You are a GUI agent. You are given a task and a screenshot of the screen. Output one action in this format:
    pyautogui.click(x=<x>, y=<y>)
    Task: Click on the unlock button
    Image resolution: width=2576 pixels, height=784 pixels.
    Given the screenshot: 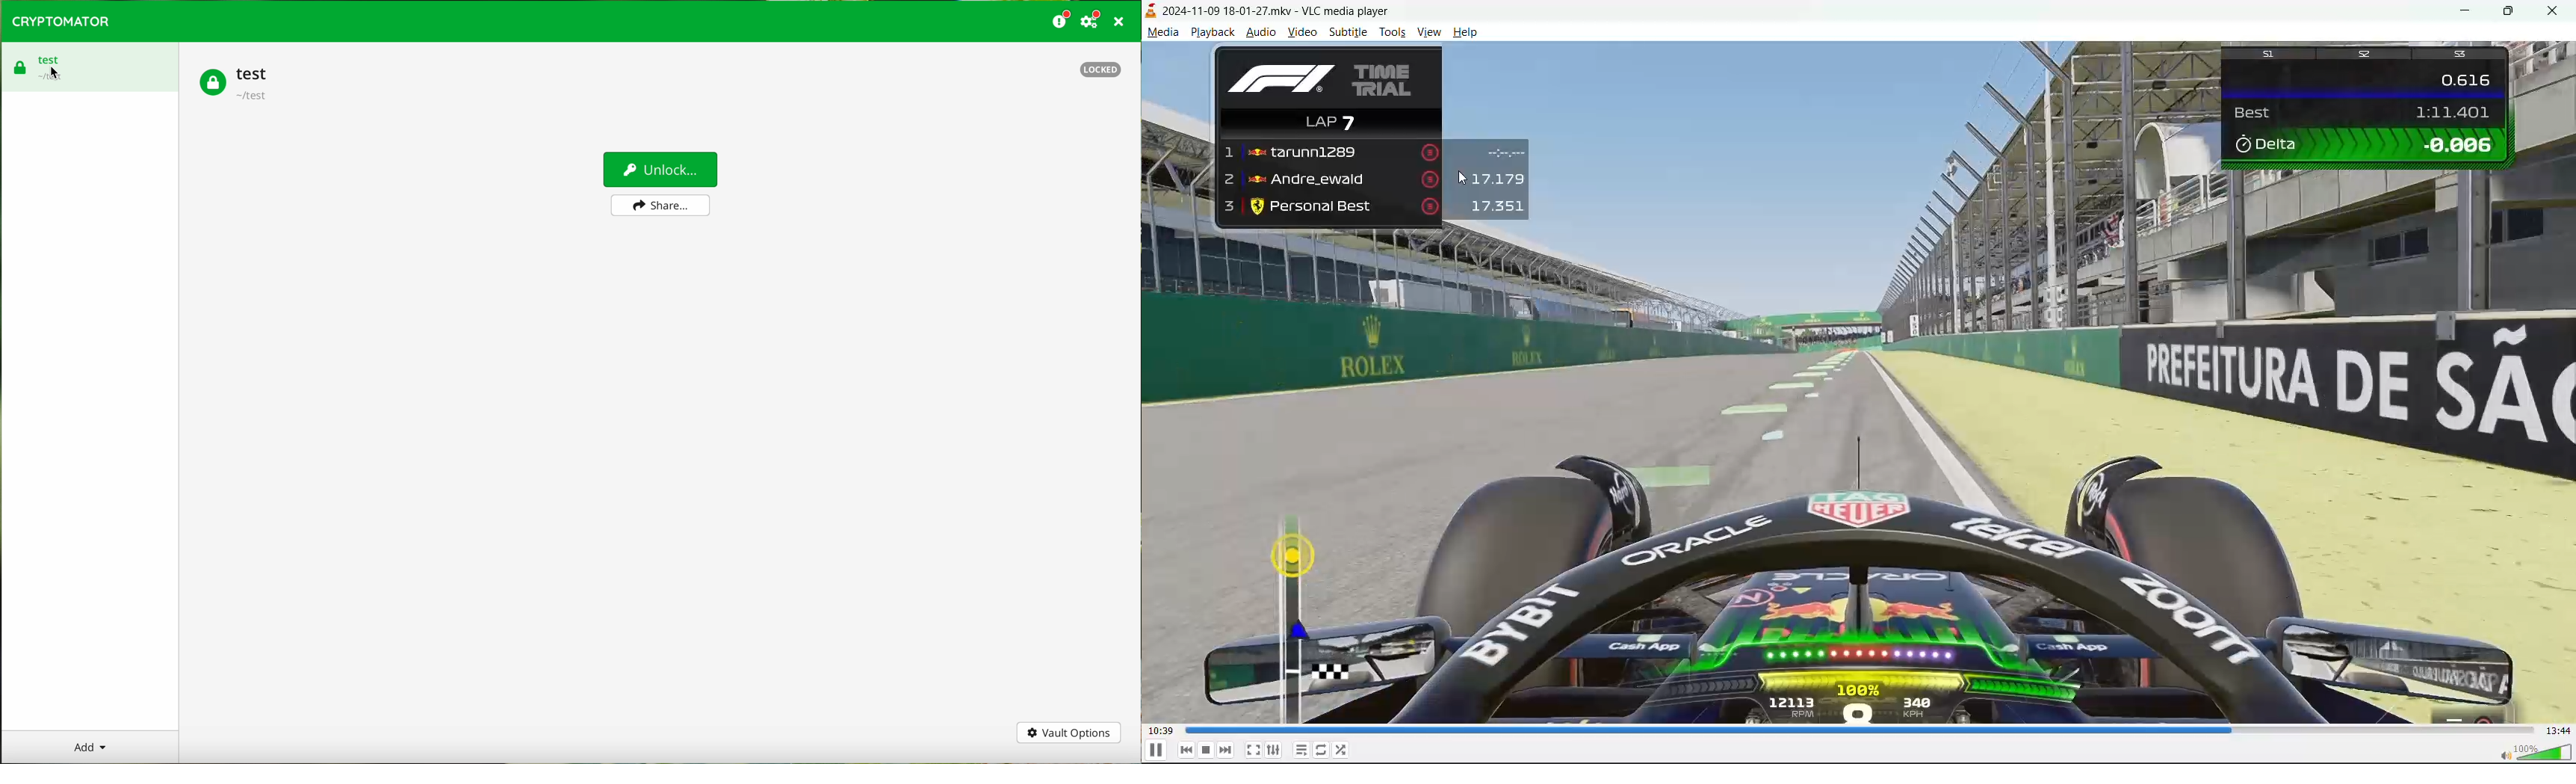 What is the action you would take?
    pyautogui.click(x=659, y=169)
    